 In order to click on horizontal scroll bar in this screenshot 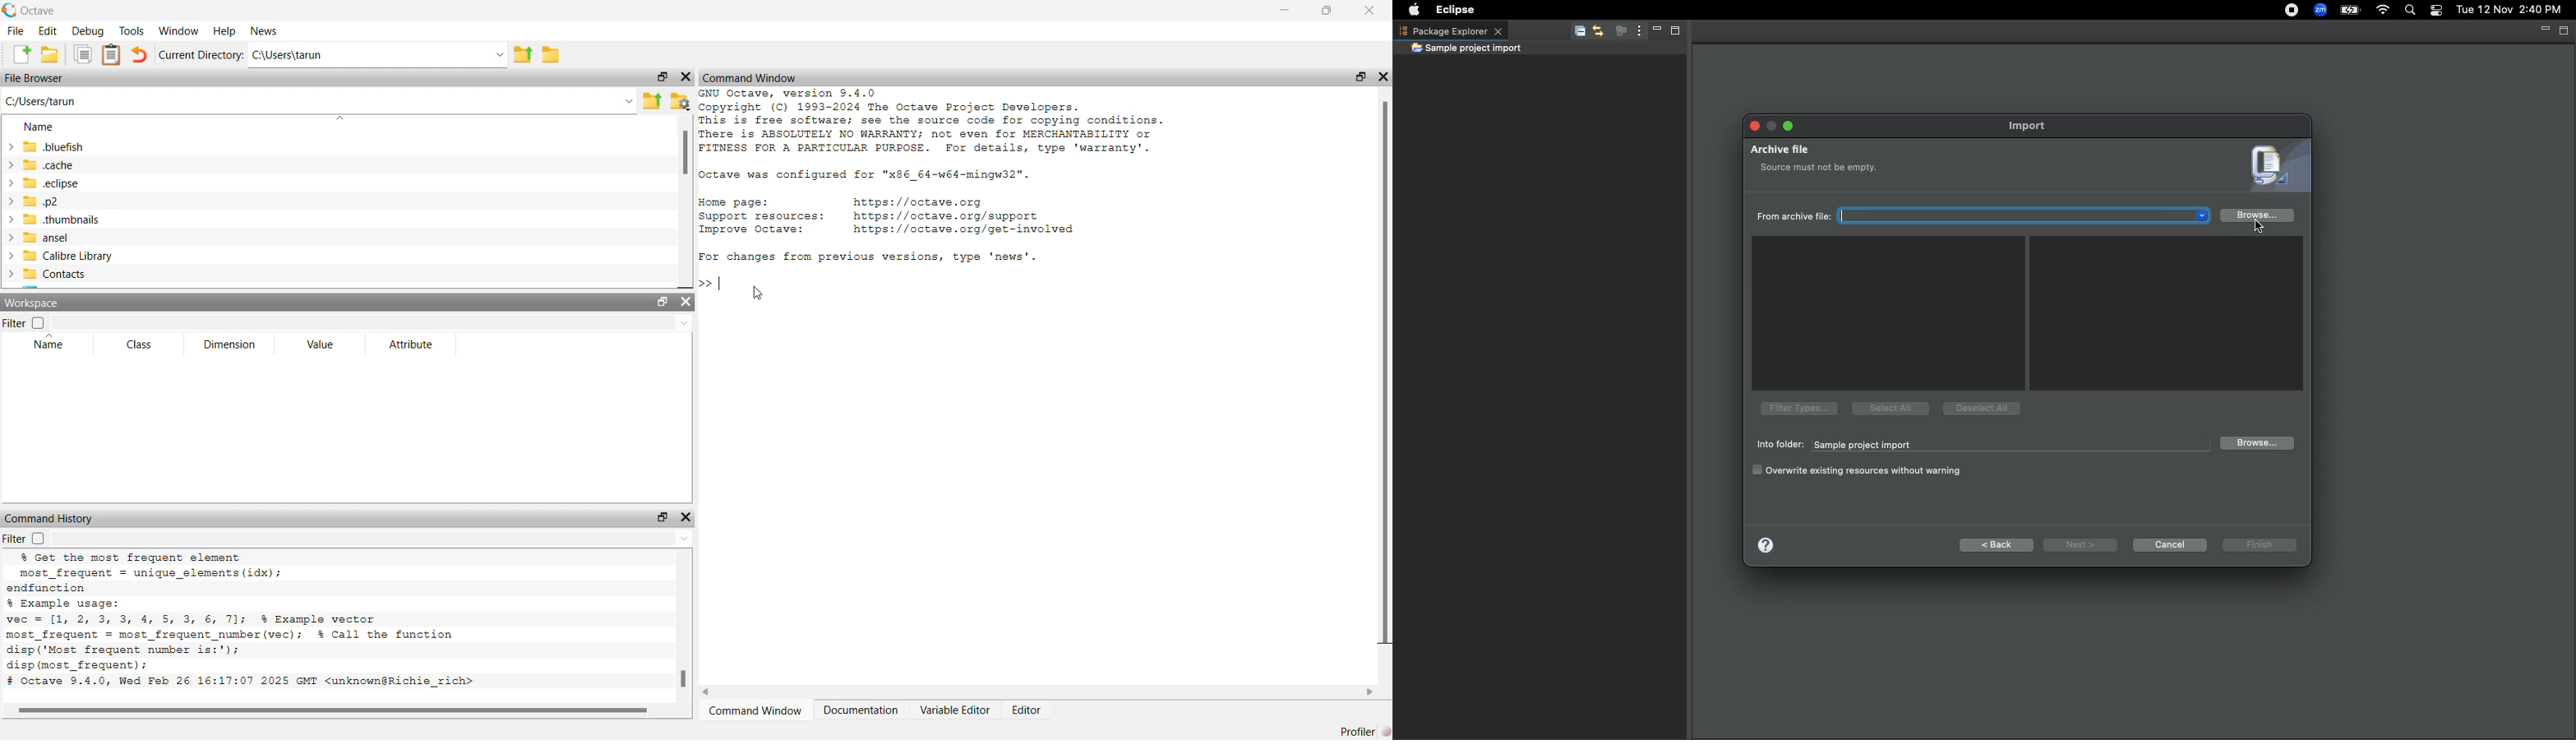, I will do `click(338, 711)`.